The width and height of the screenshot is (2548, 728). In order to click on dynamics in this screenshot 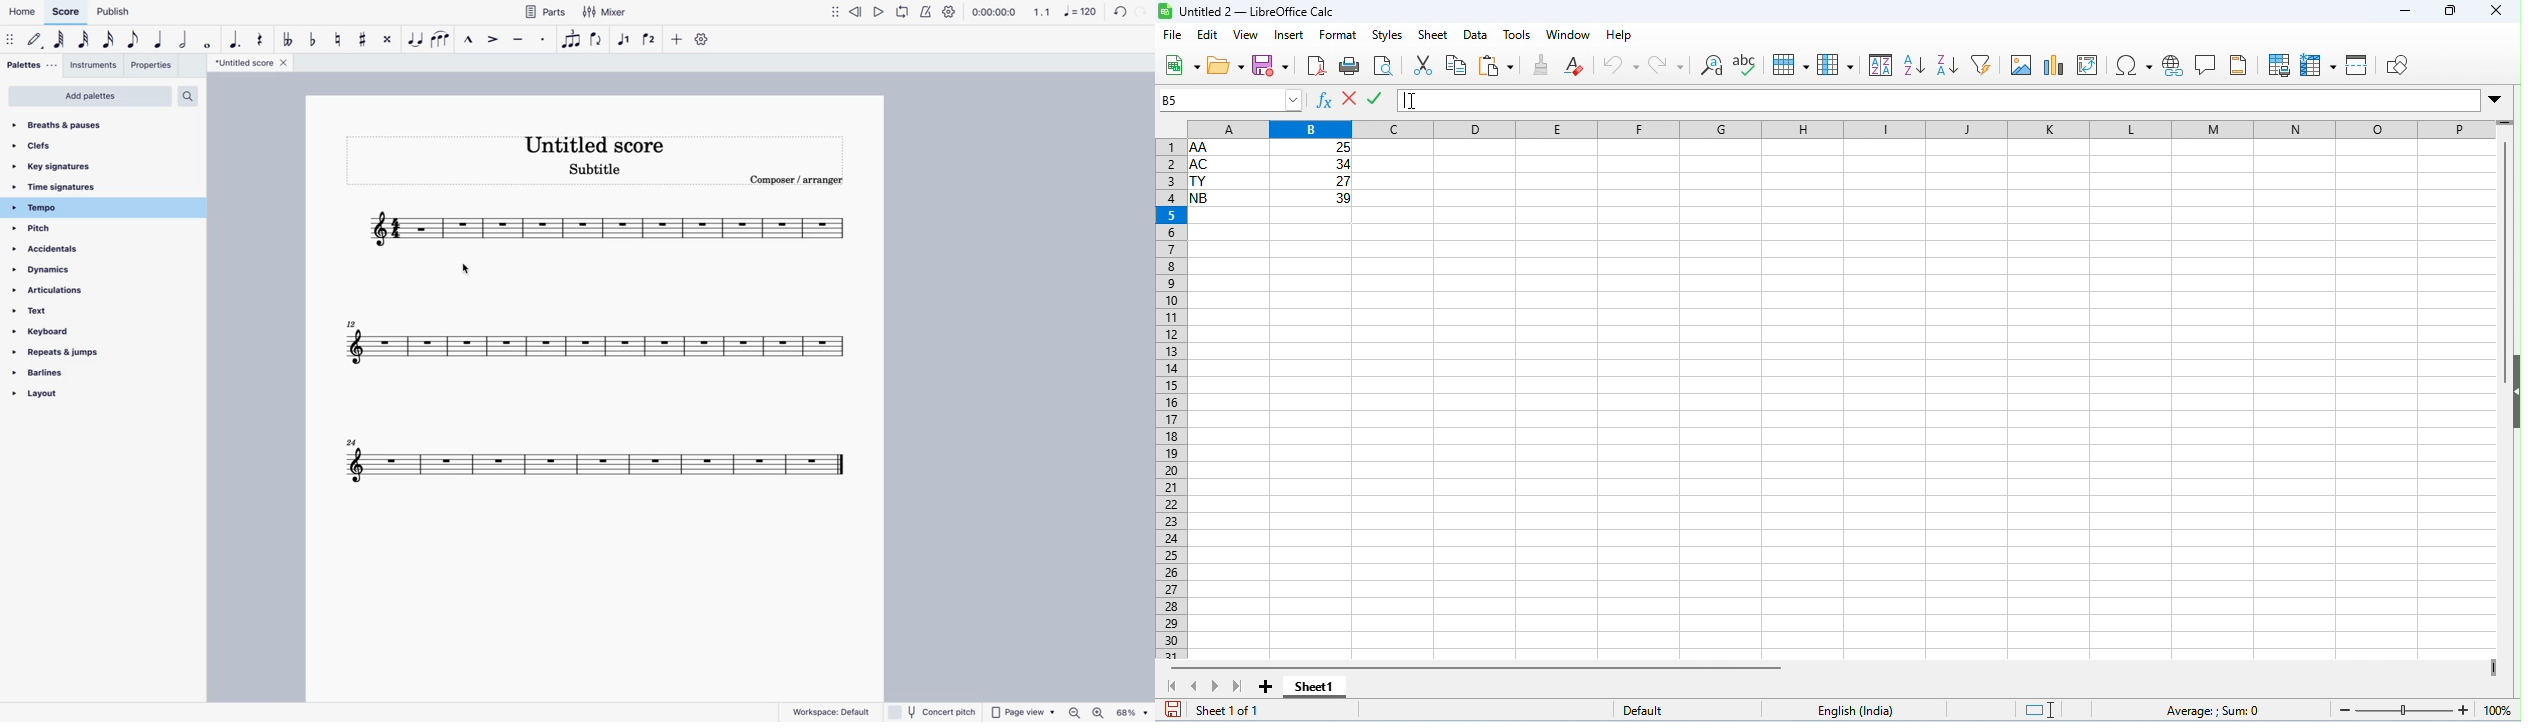, I will do `click(76, 271)`.